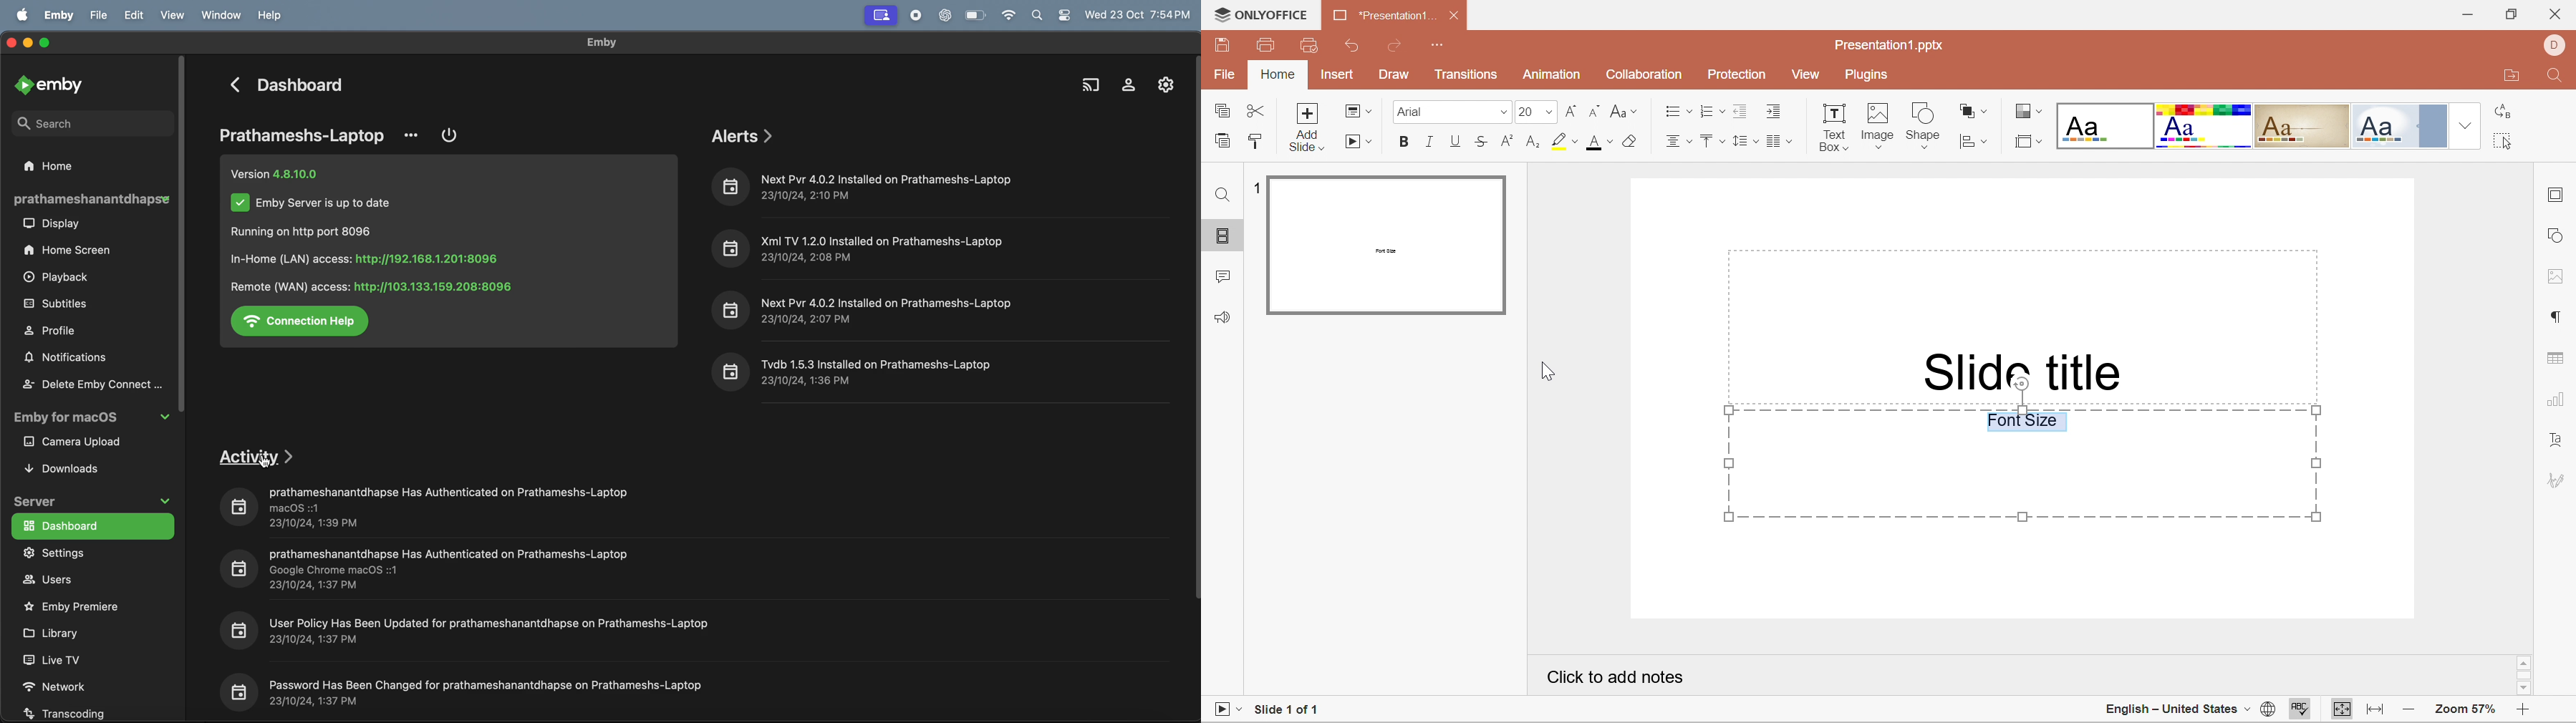 The image size is (2576, 728). What do you see at coordinates (313, 205) in the screenshot?
I see `Vv Emby Server is up to date` at bounding box center [313, 205].